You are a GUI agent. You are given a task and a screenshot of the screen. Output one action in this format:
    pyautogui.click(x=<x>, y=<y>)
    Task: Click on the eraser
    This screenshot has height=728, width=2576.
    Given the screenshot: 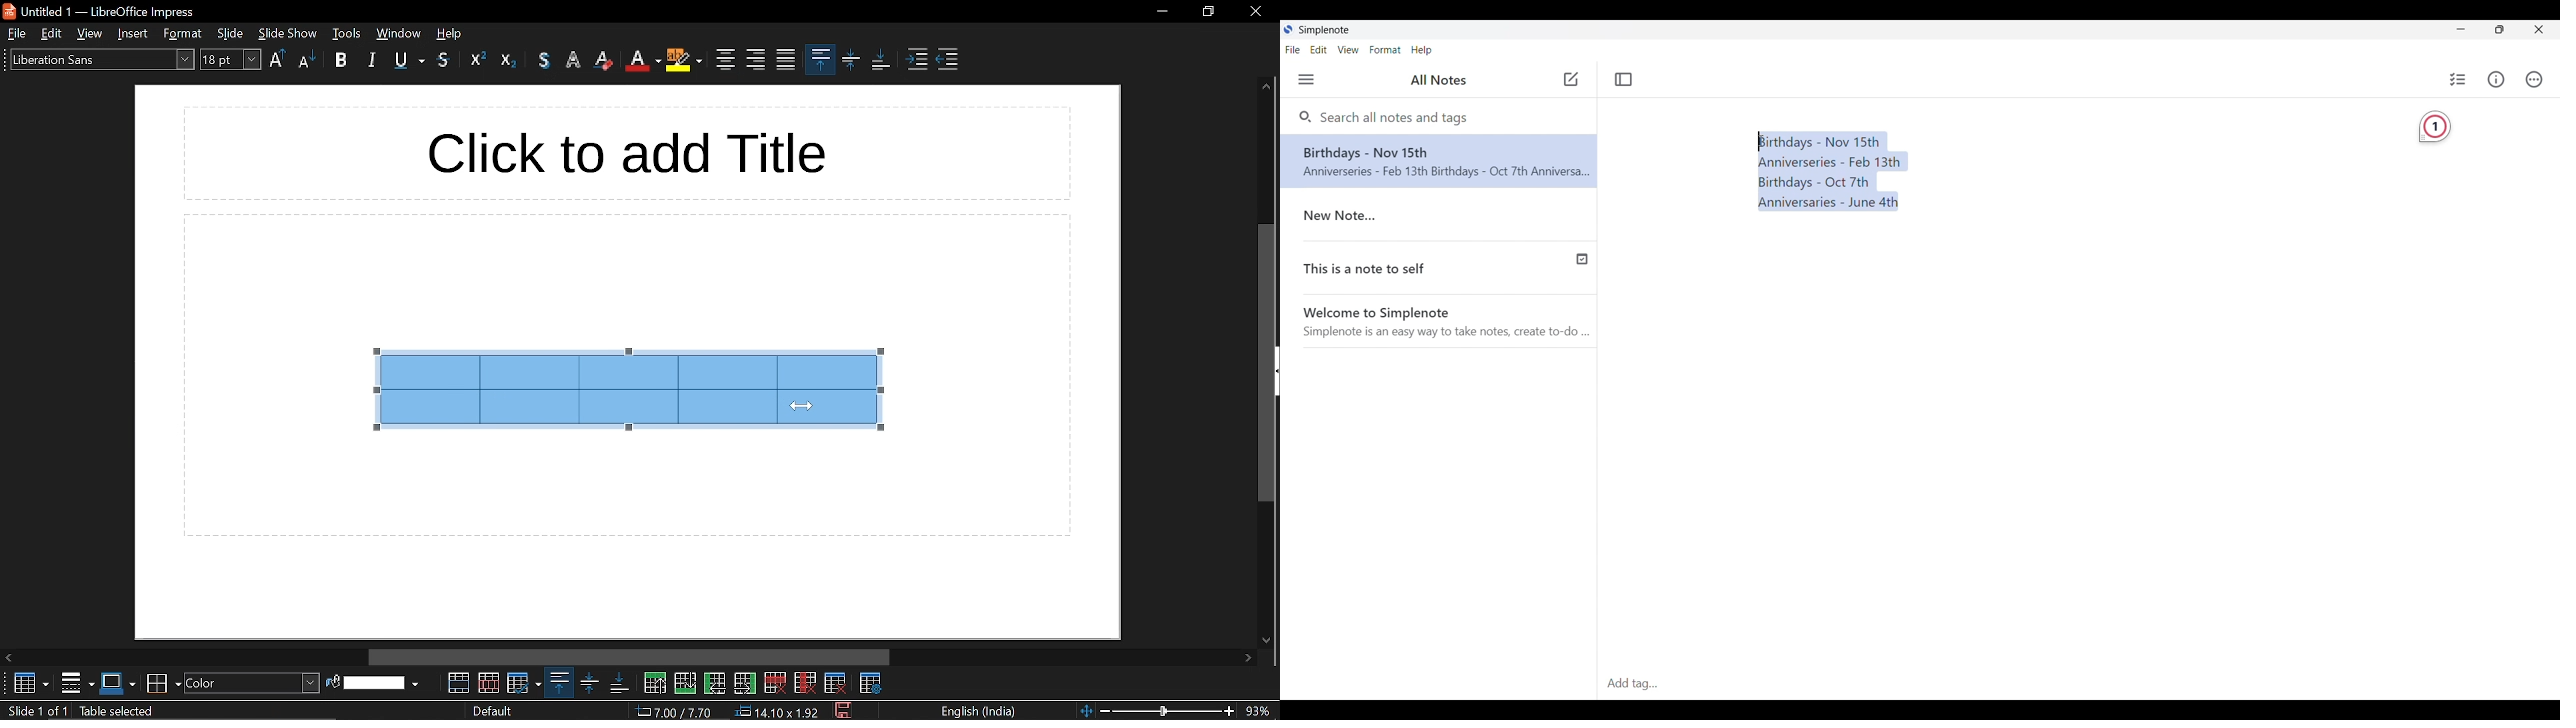 What is the action you would take?
    pyautogui.click(x=604, y=62)
    